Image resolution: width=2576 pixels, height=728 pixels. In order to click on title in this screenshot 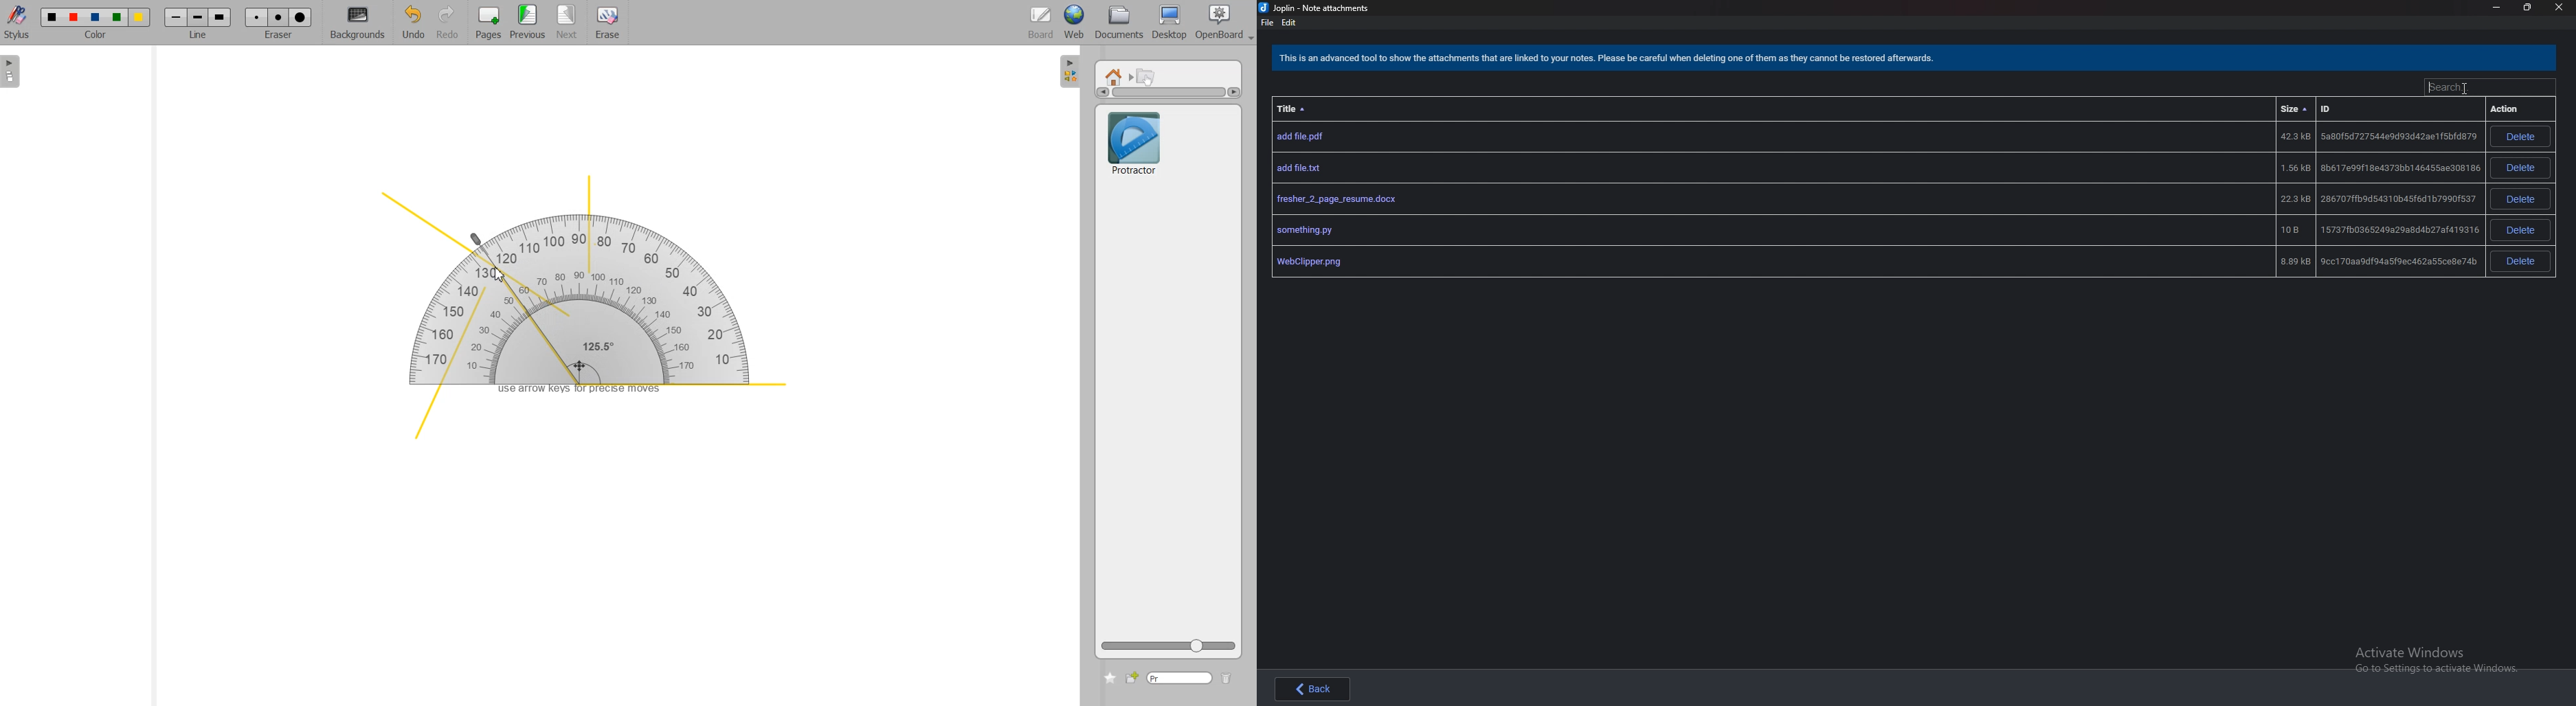, I will do `click(1299, 108)`.